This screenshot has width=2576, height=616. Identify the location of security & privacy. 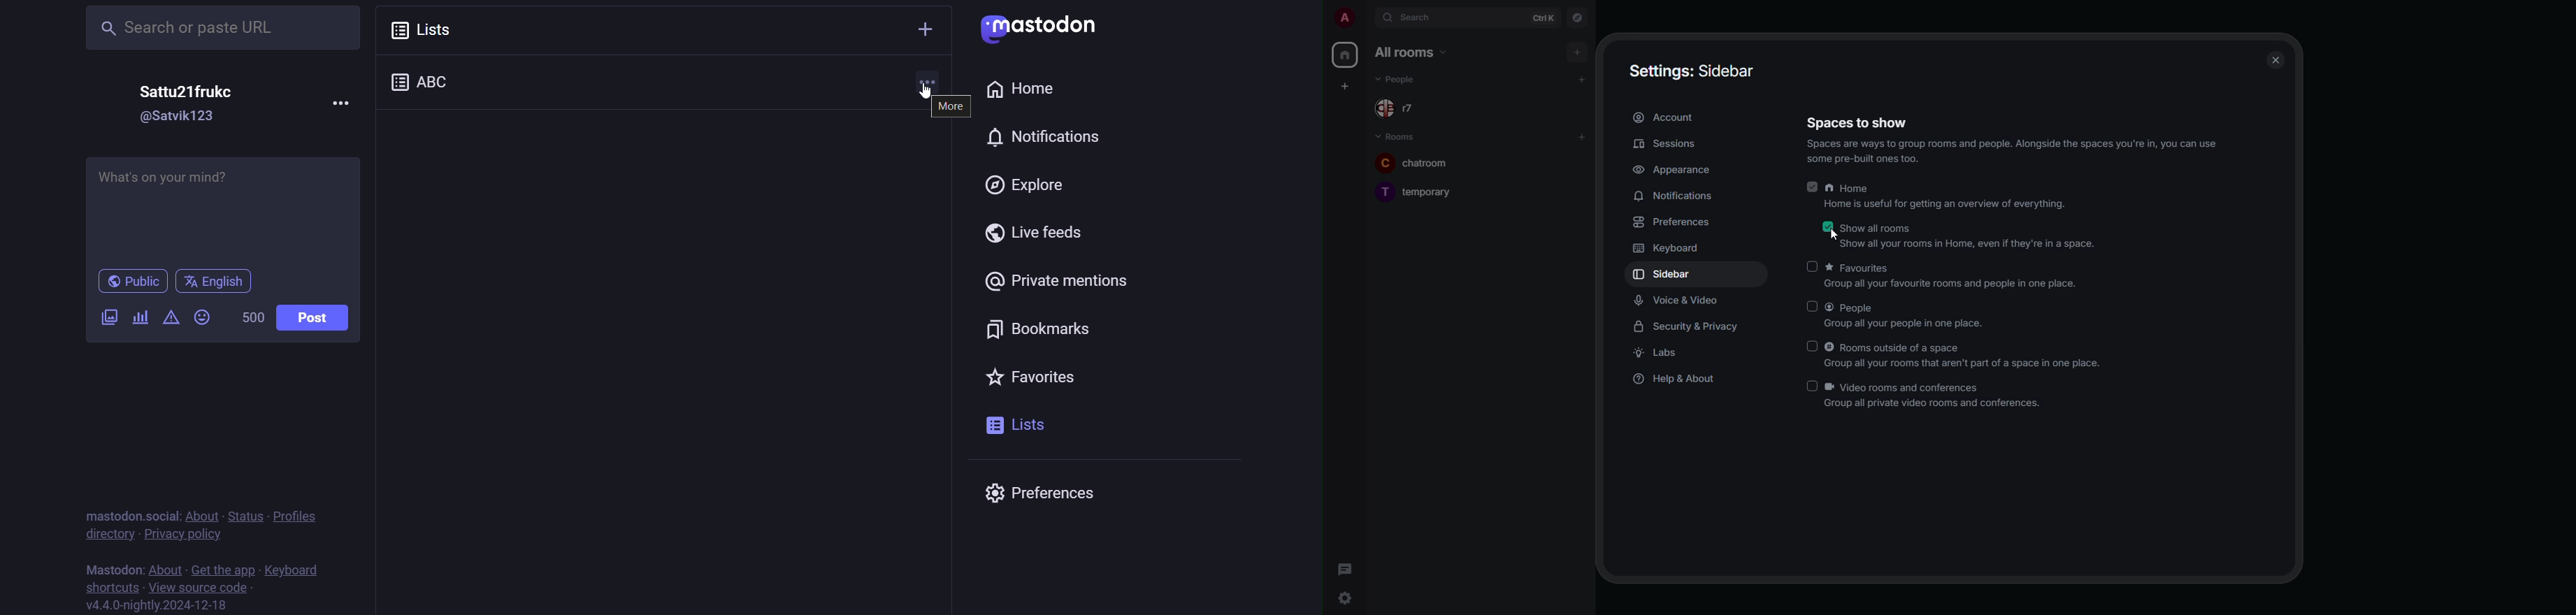
(1690, 327).